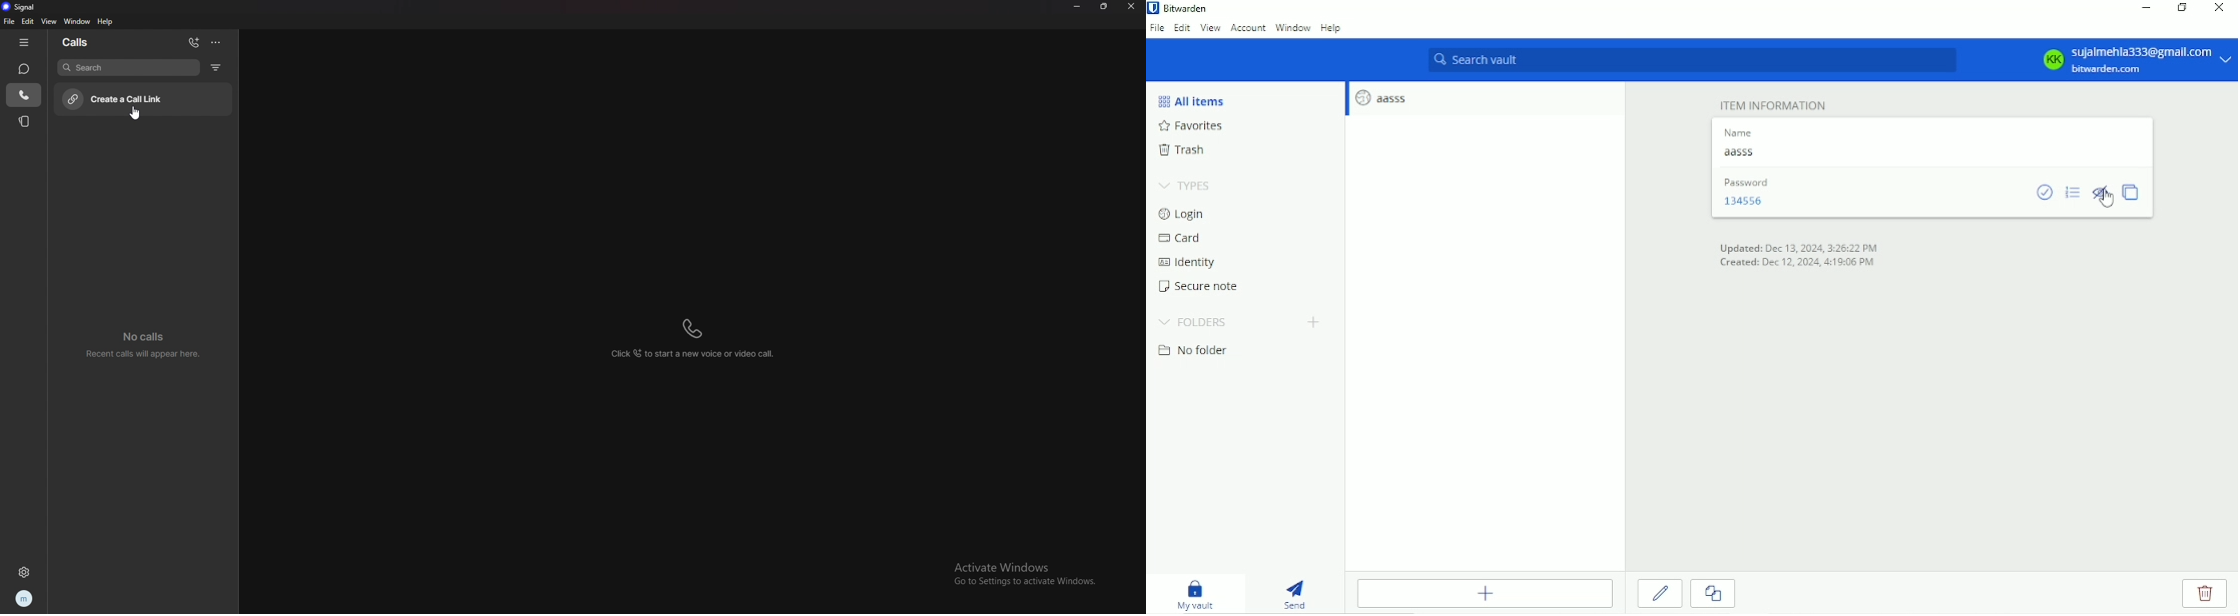  I want to click on Delete, so click(2207, 593).